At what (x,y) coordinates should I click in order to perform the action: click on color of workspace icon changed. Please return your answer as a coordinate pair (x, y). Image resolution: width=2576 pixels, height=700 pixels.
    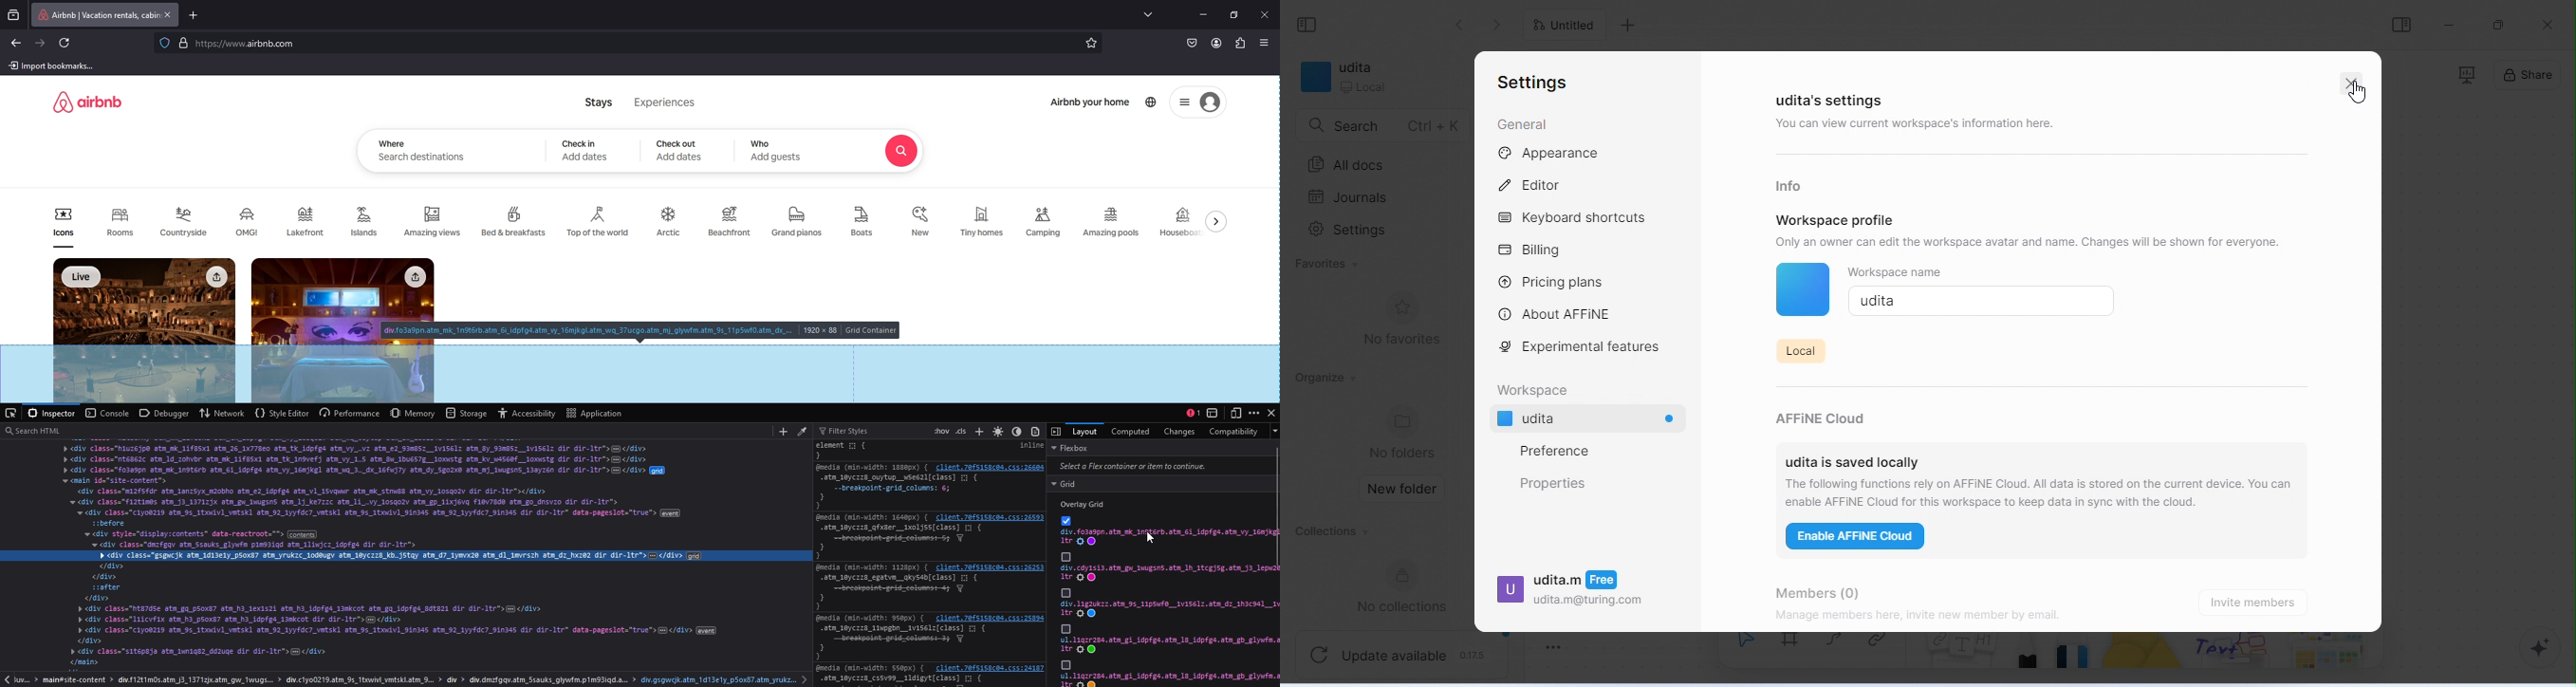
    Looking at the image, I should click on (1800, 288).